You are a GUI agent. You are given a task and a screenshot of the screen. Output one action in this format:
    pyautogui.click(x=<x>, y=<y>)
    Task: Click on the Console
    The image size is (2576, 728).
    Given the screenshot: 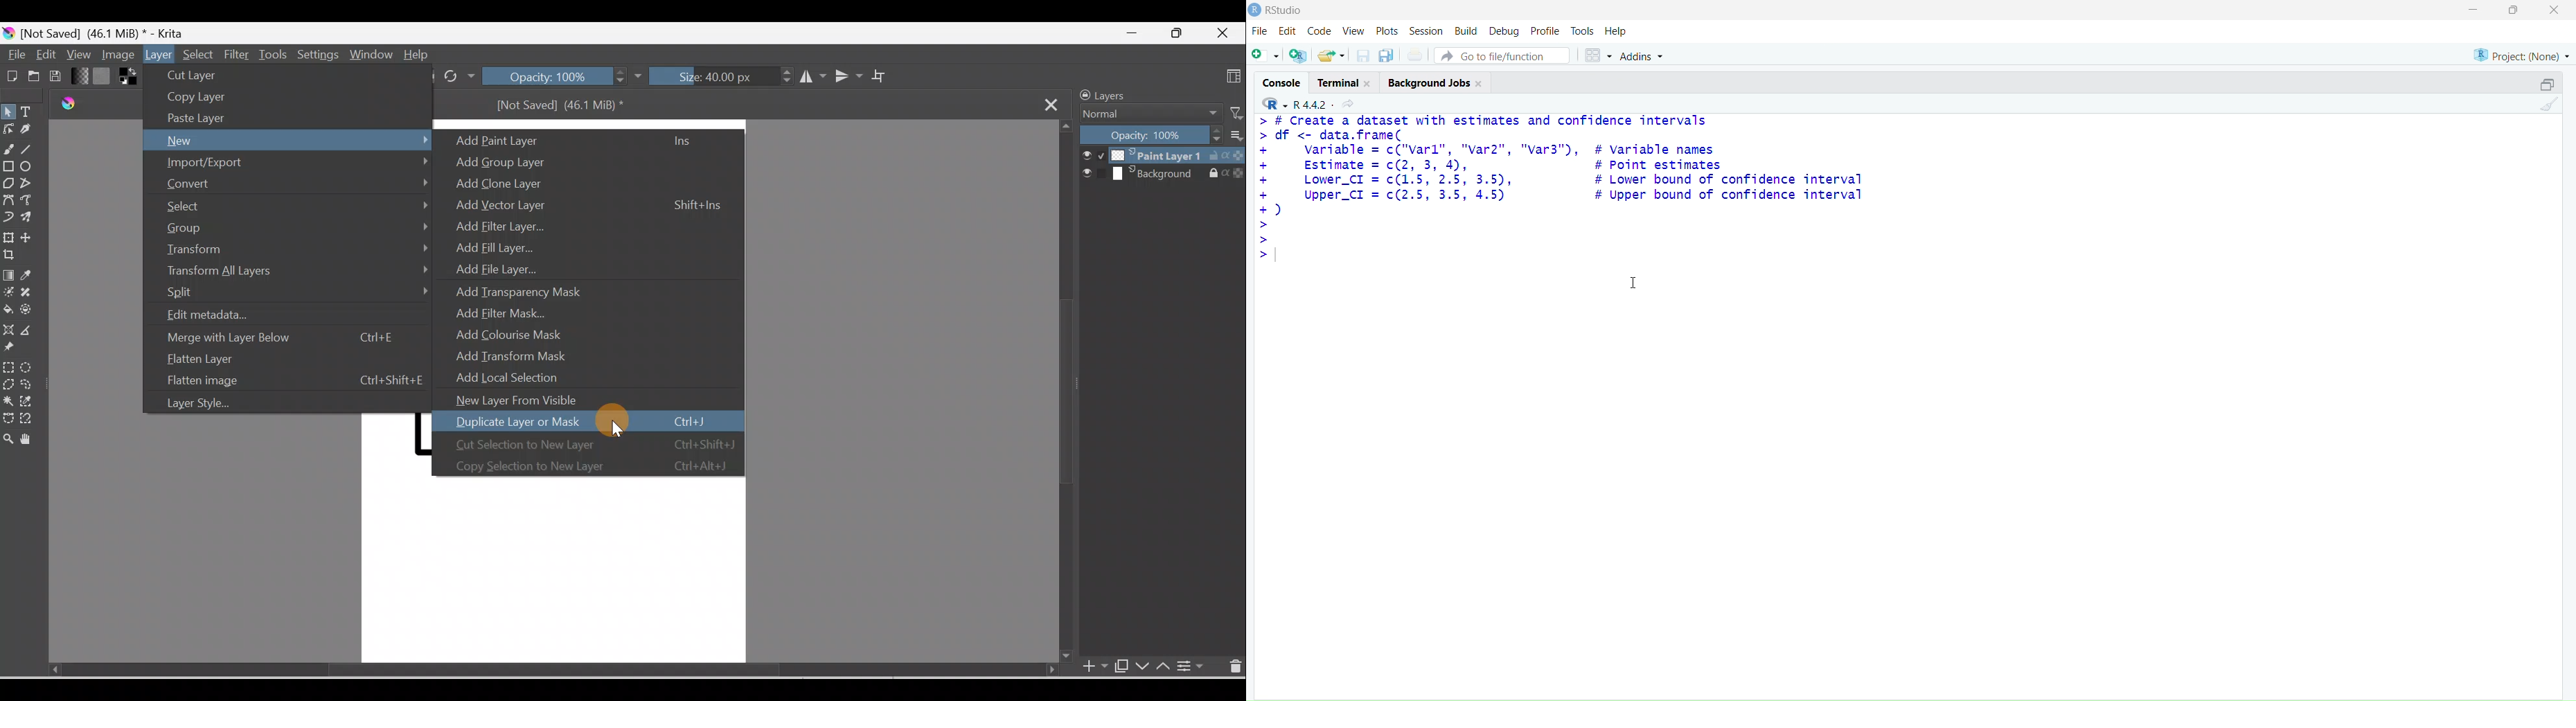 What is the action you would take?
    pyautogui.click(x=1282, y=82)
    